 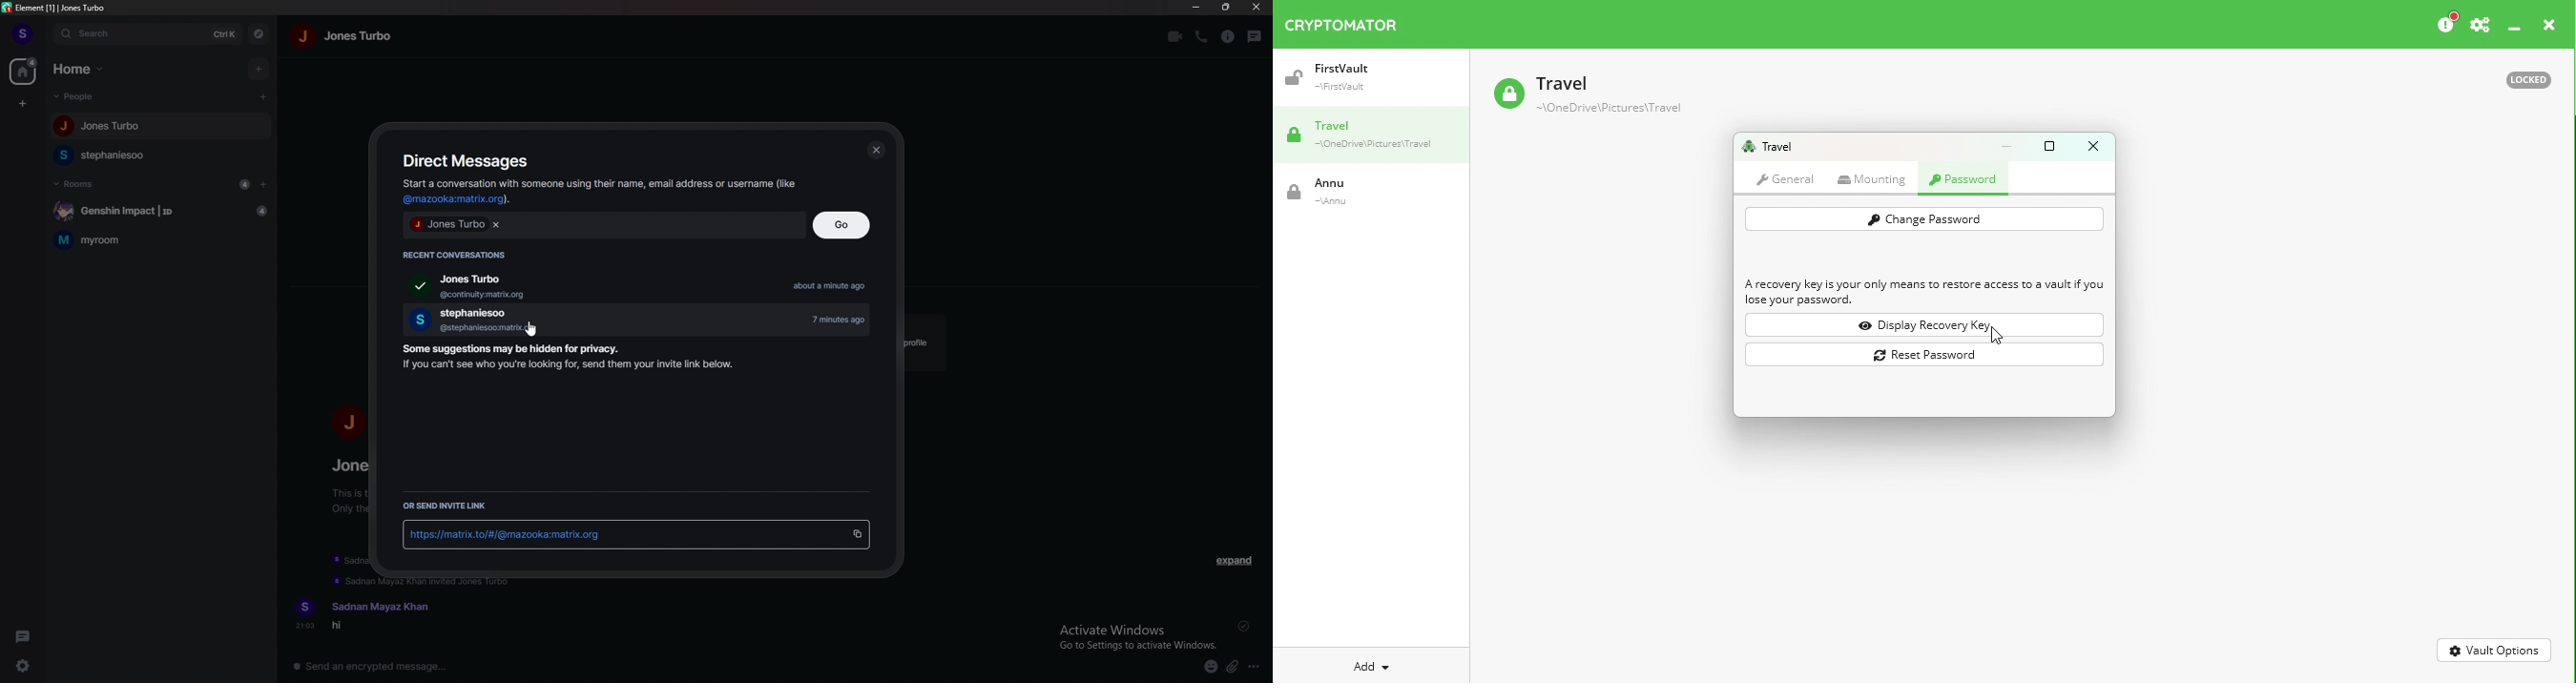 I want to click on remove, so click(x=496, y=224).